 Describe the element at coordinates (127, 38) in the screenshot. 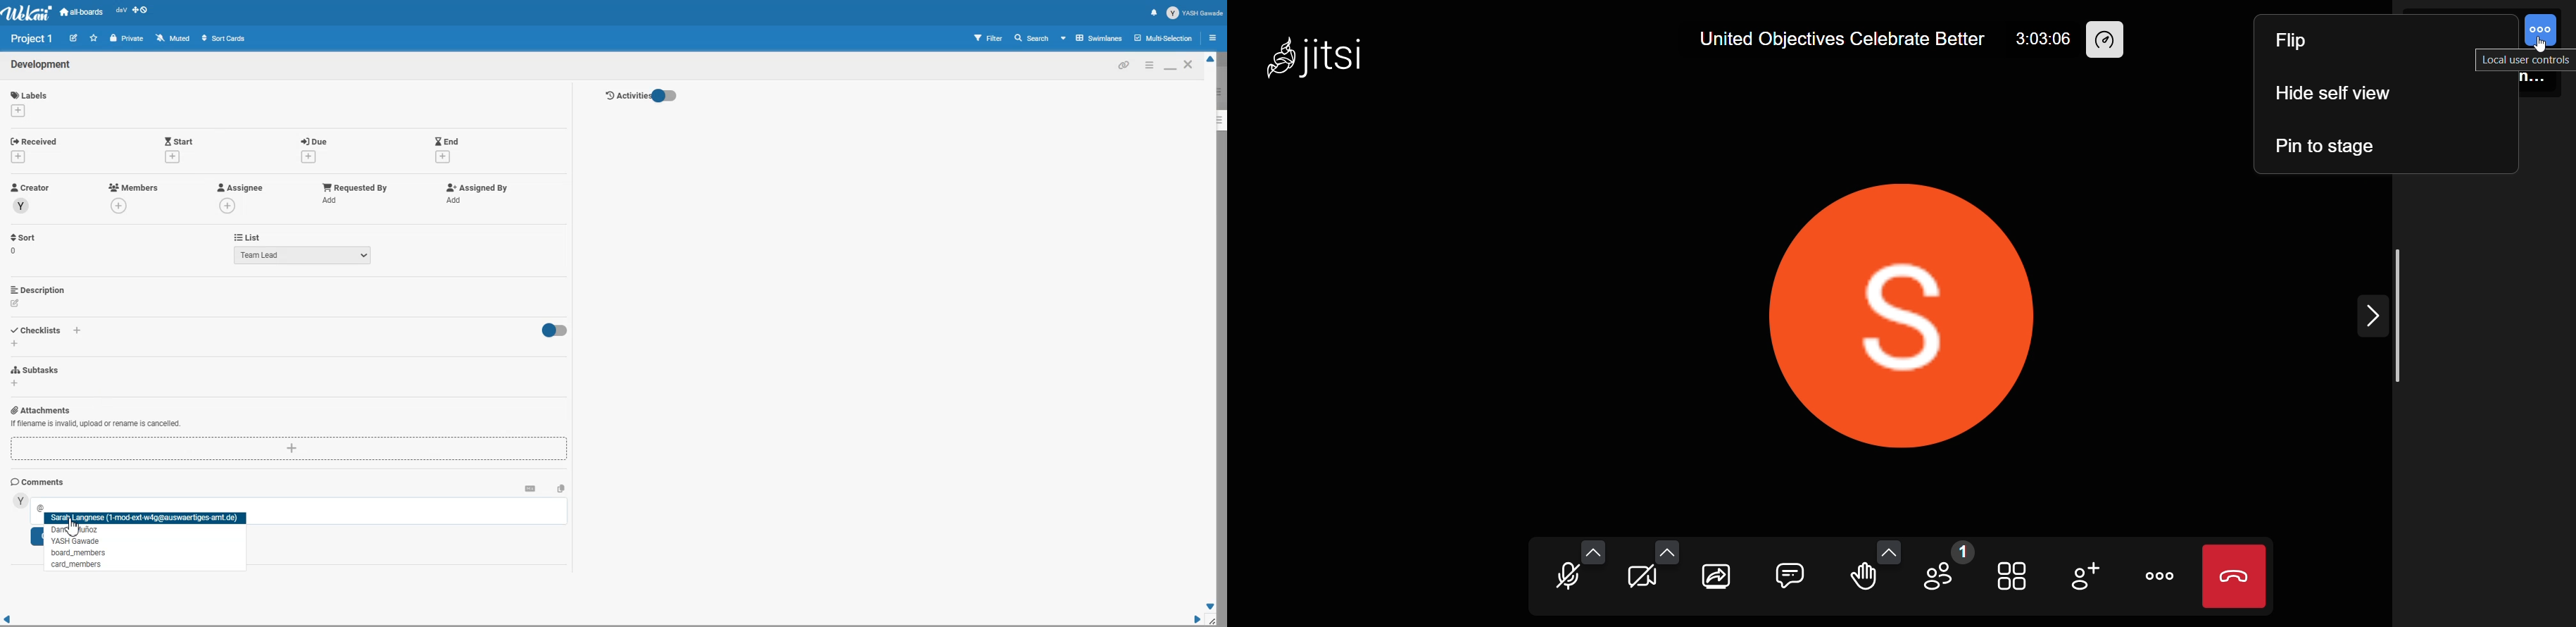

I see `Private` at that location.